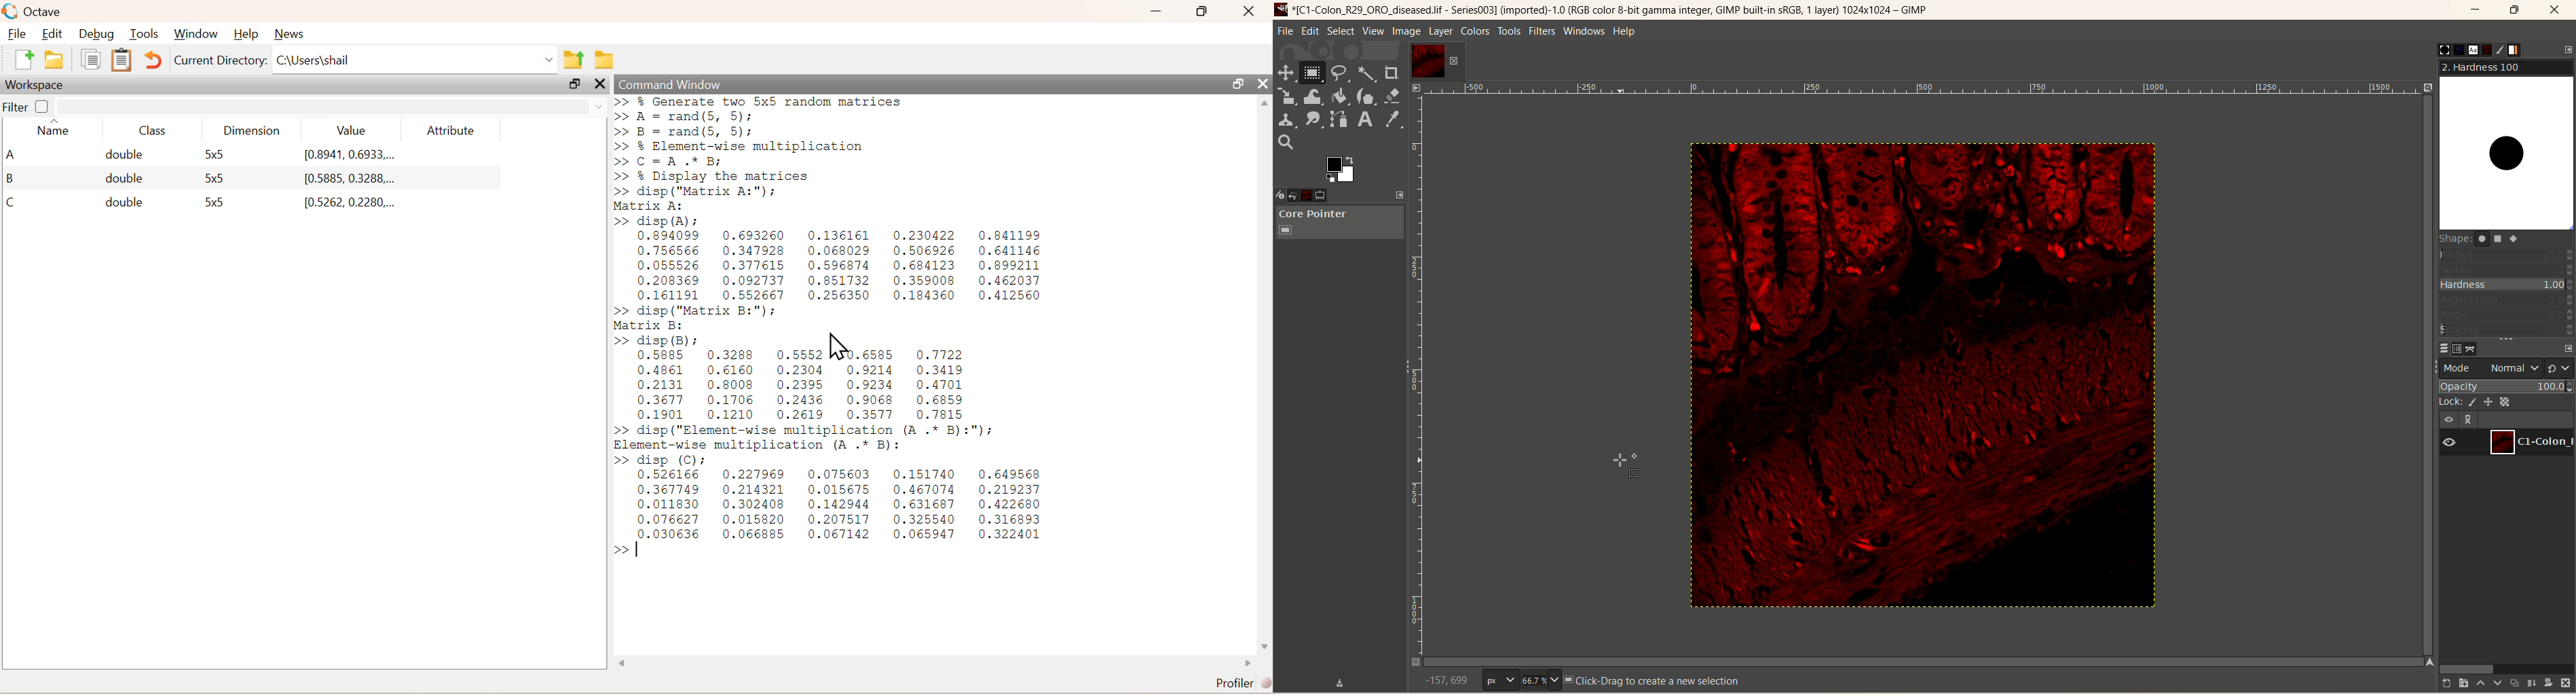 This screenshot has height=700, width=2576. Describe the element at coordinates (2507, 268) in the screenshot. I see `spikes` at that location.